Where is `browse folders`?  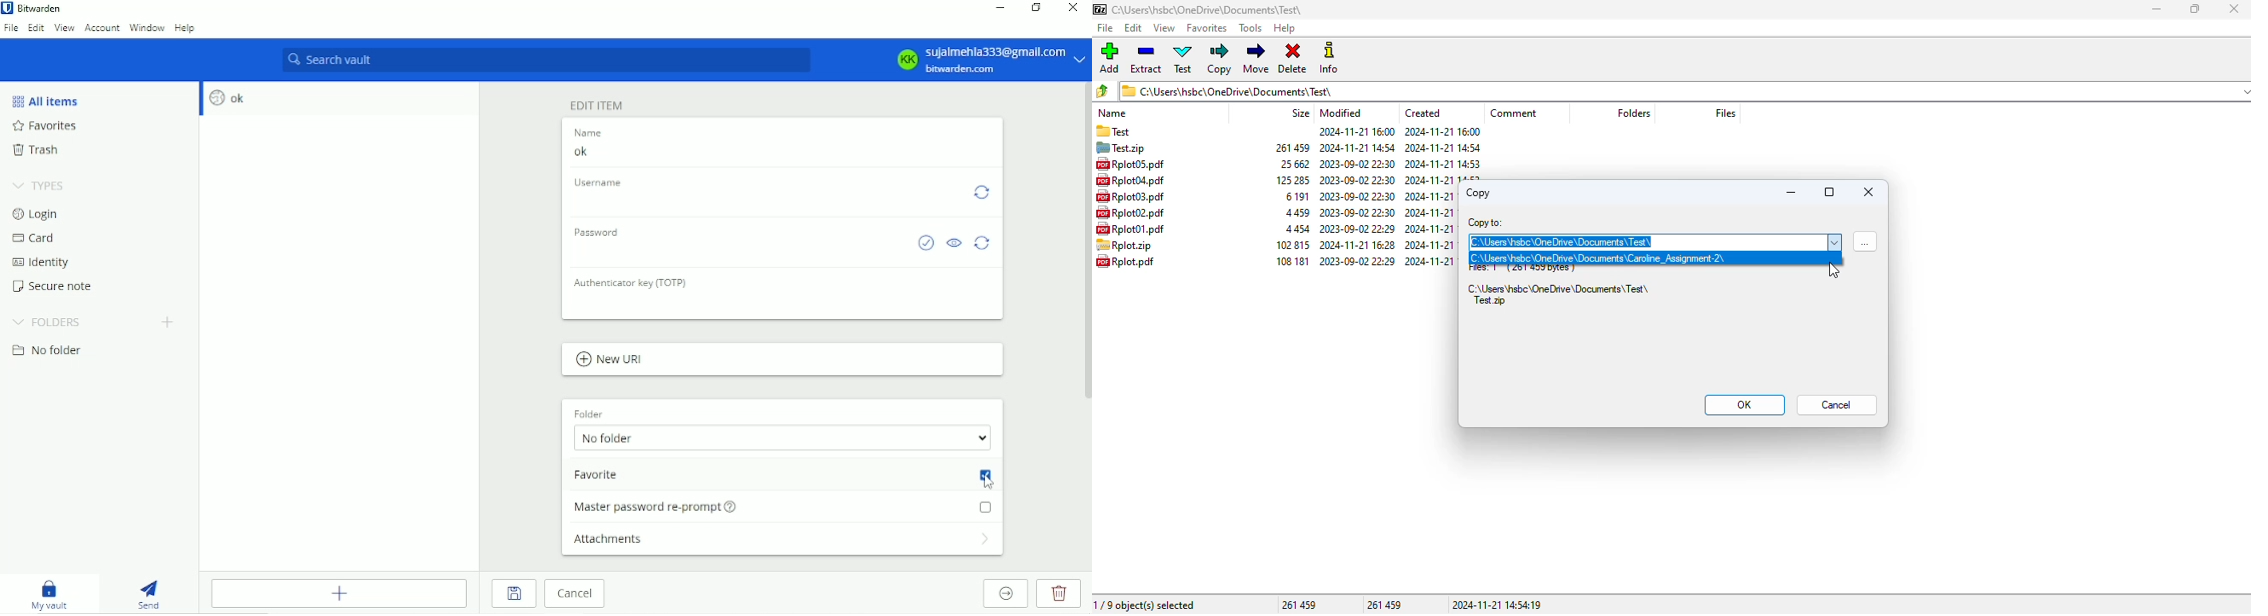 browse folders is located at coordinates (1102, 90).